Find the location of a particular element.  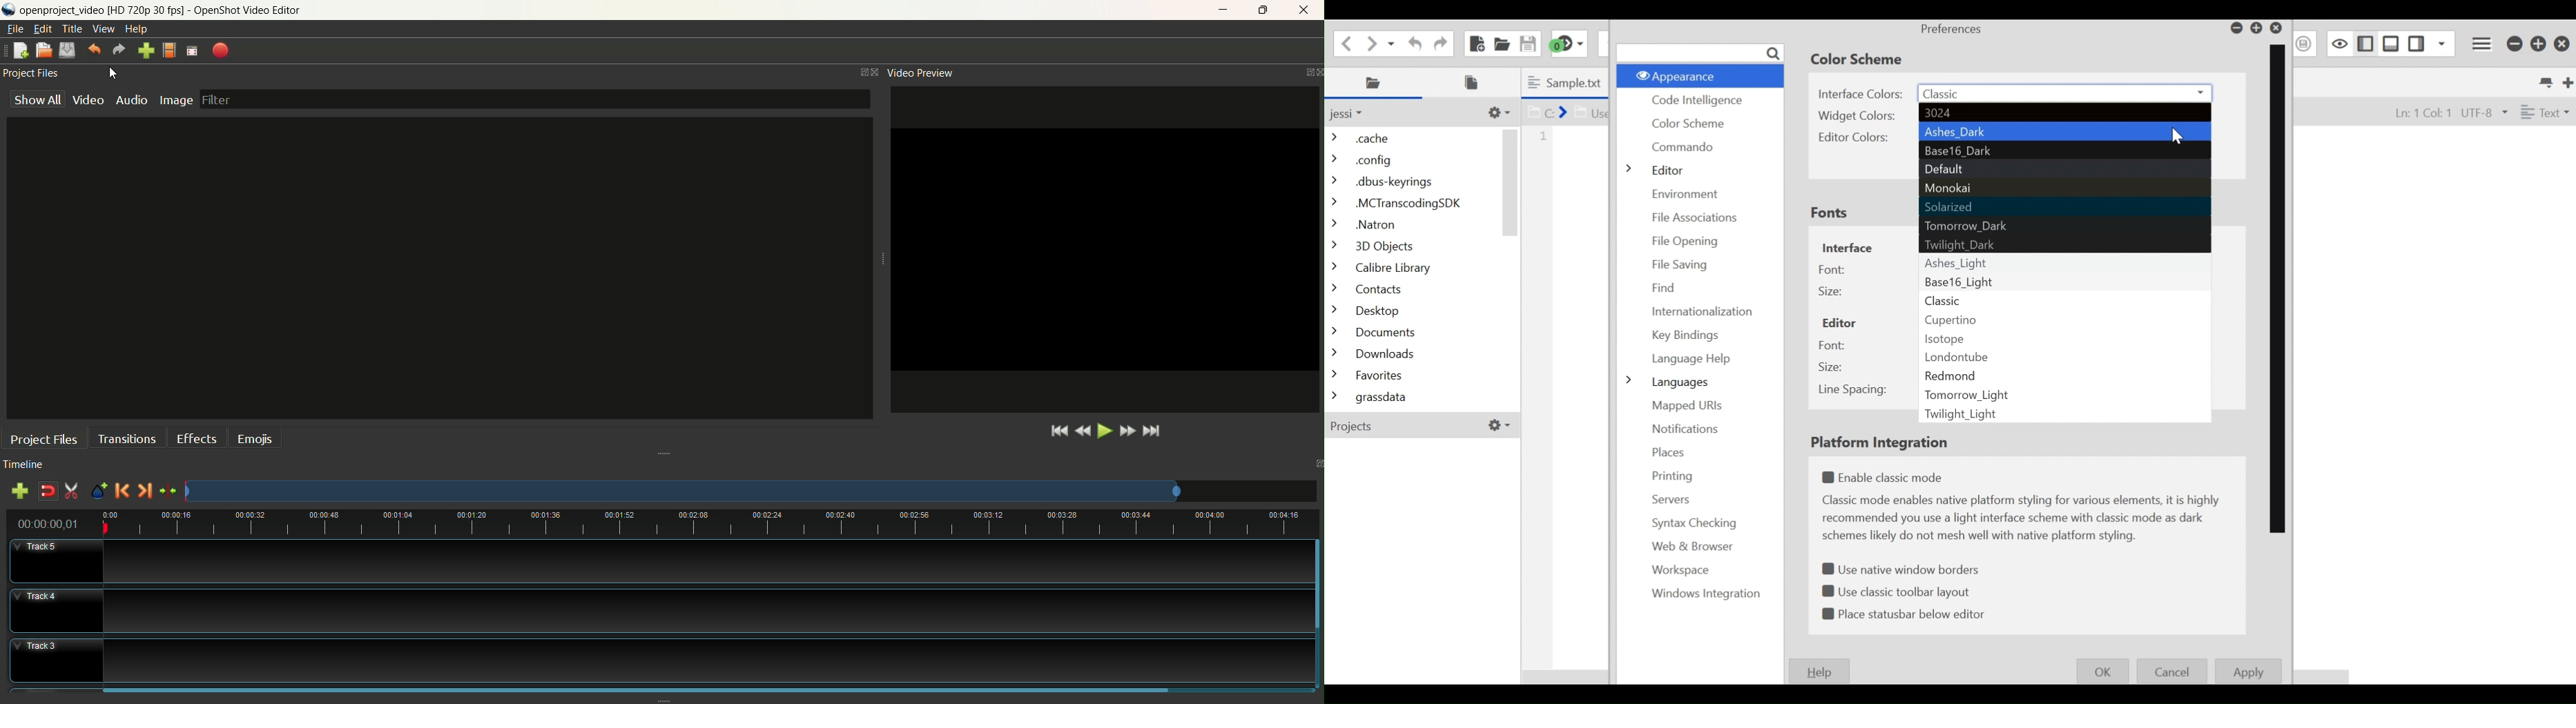

next marker is located at coordinates (147, 490).